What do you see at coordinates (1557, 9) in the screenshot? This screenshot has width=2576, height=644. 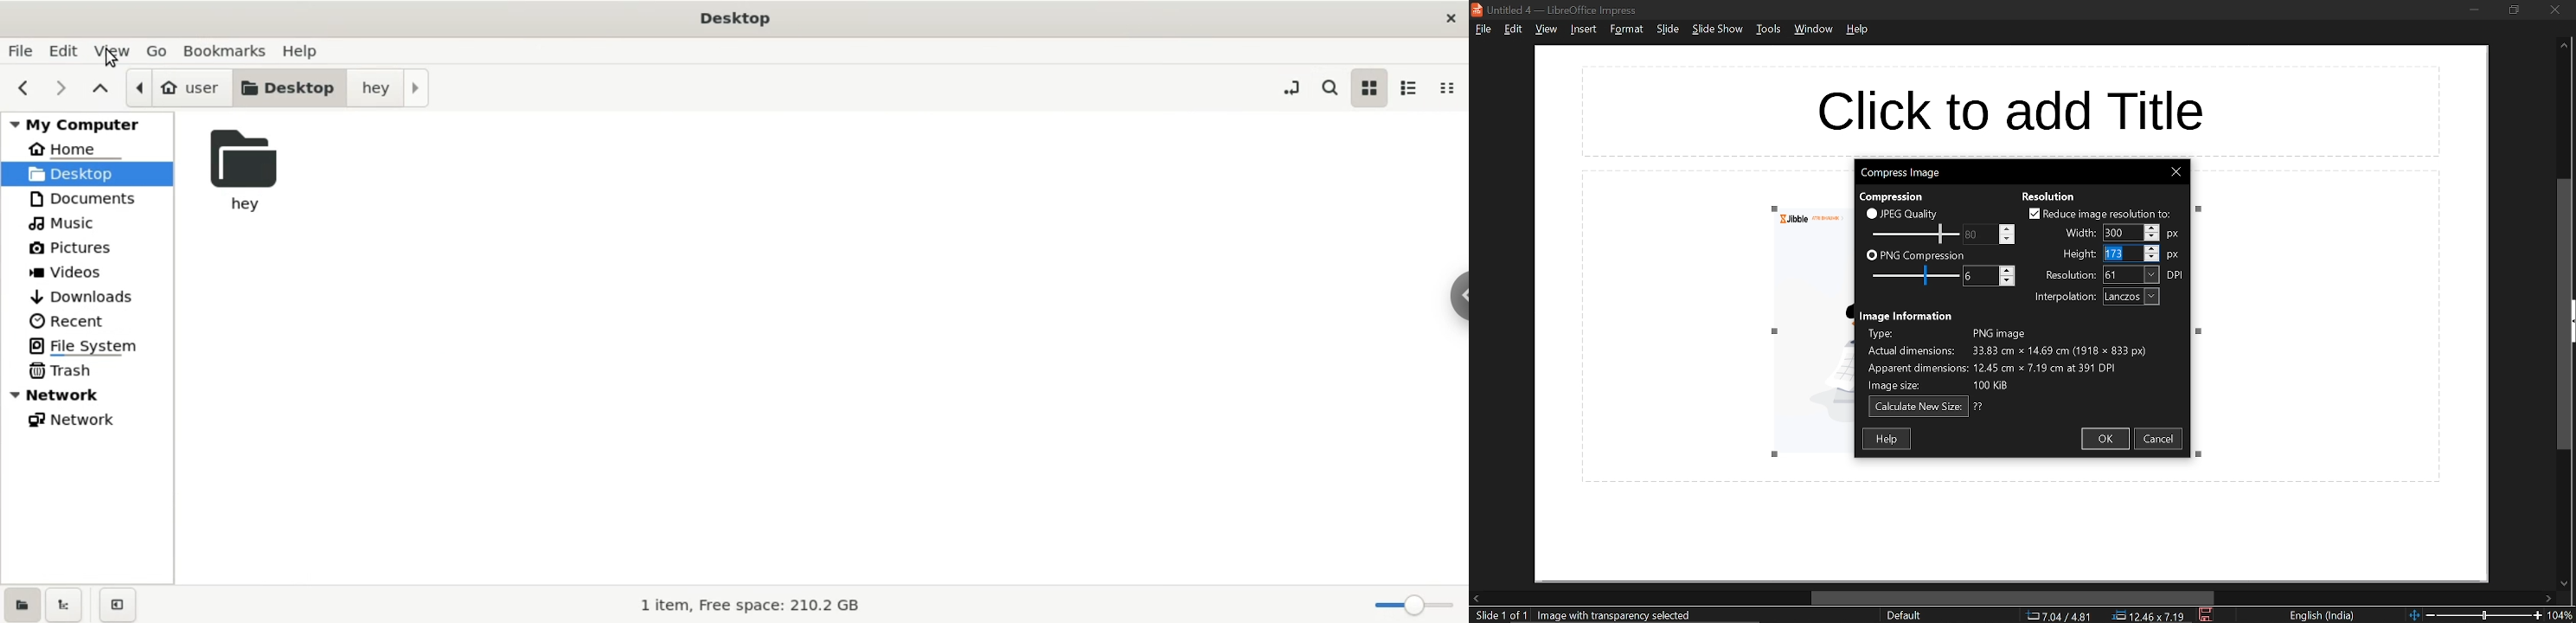 I see `current window` at bounding box center [1557, 9].